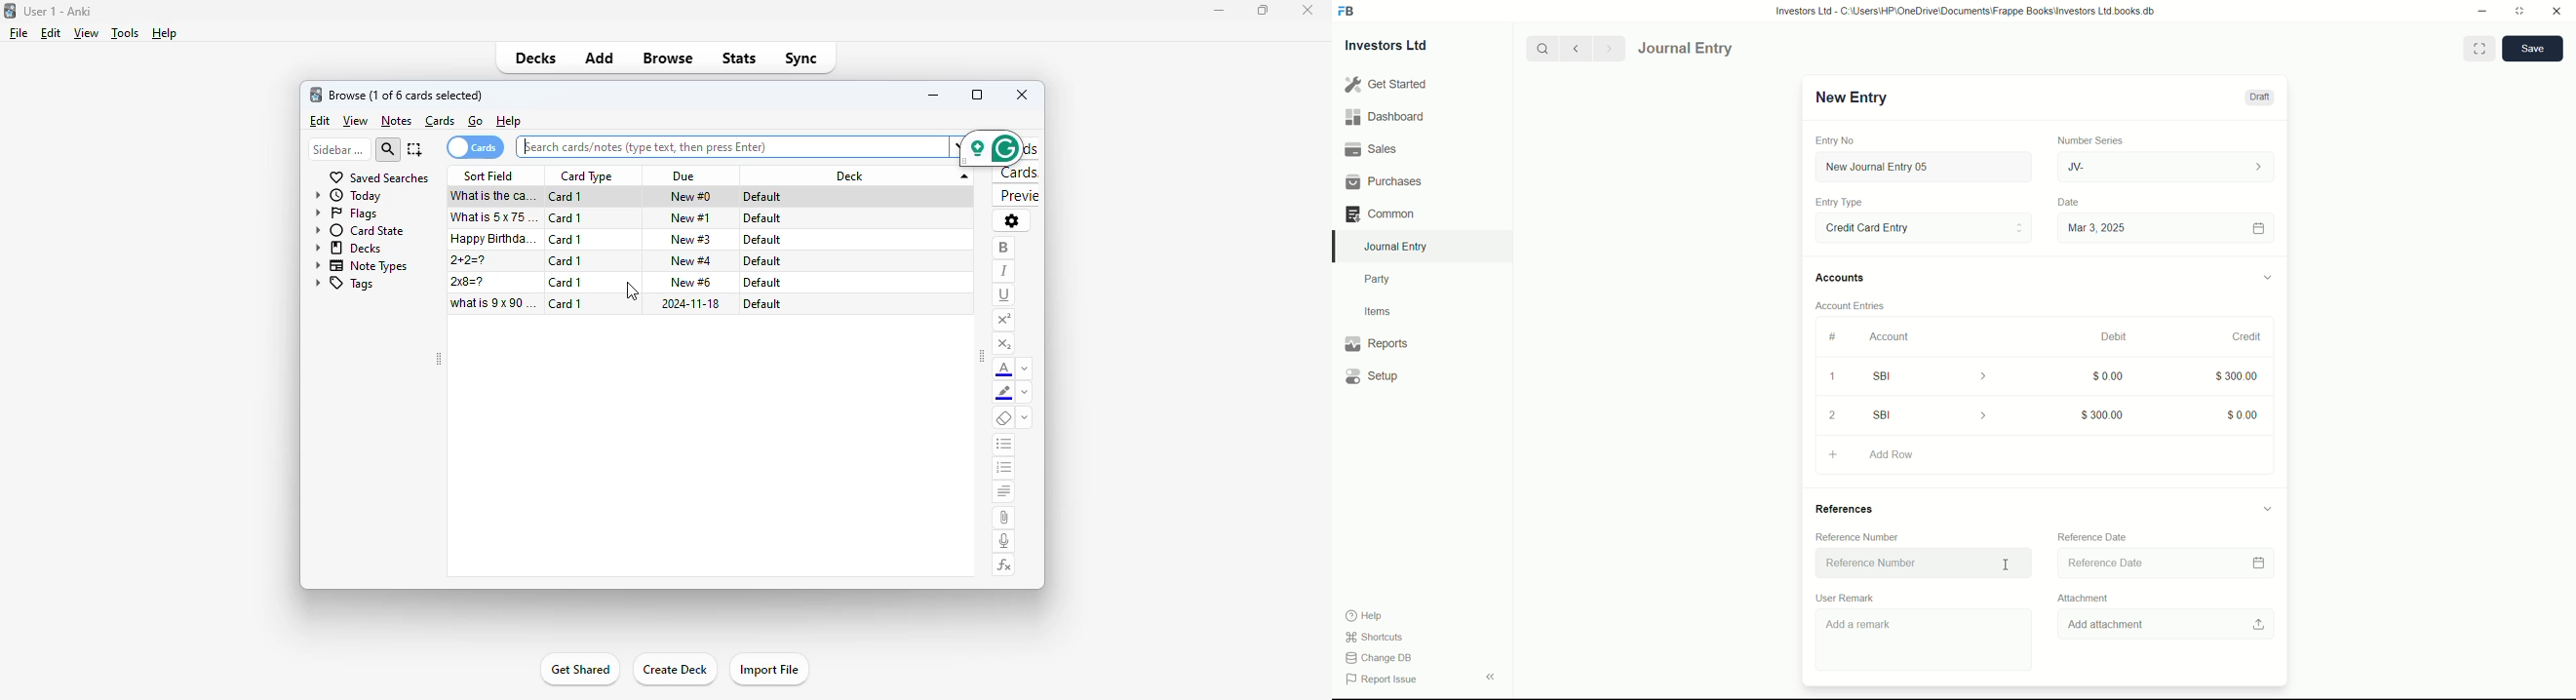  What do you see at coordinates (1926, 167) in the screenshot?
I see `New Journal Entry 05` at bounding box center [1926, 167].